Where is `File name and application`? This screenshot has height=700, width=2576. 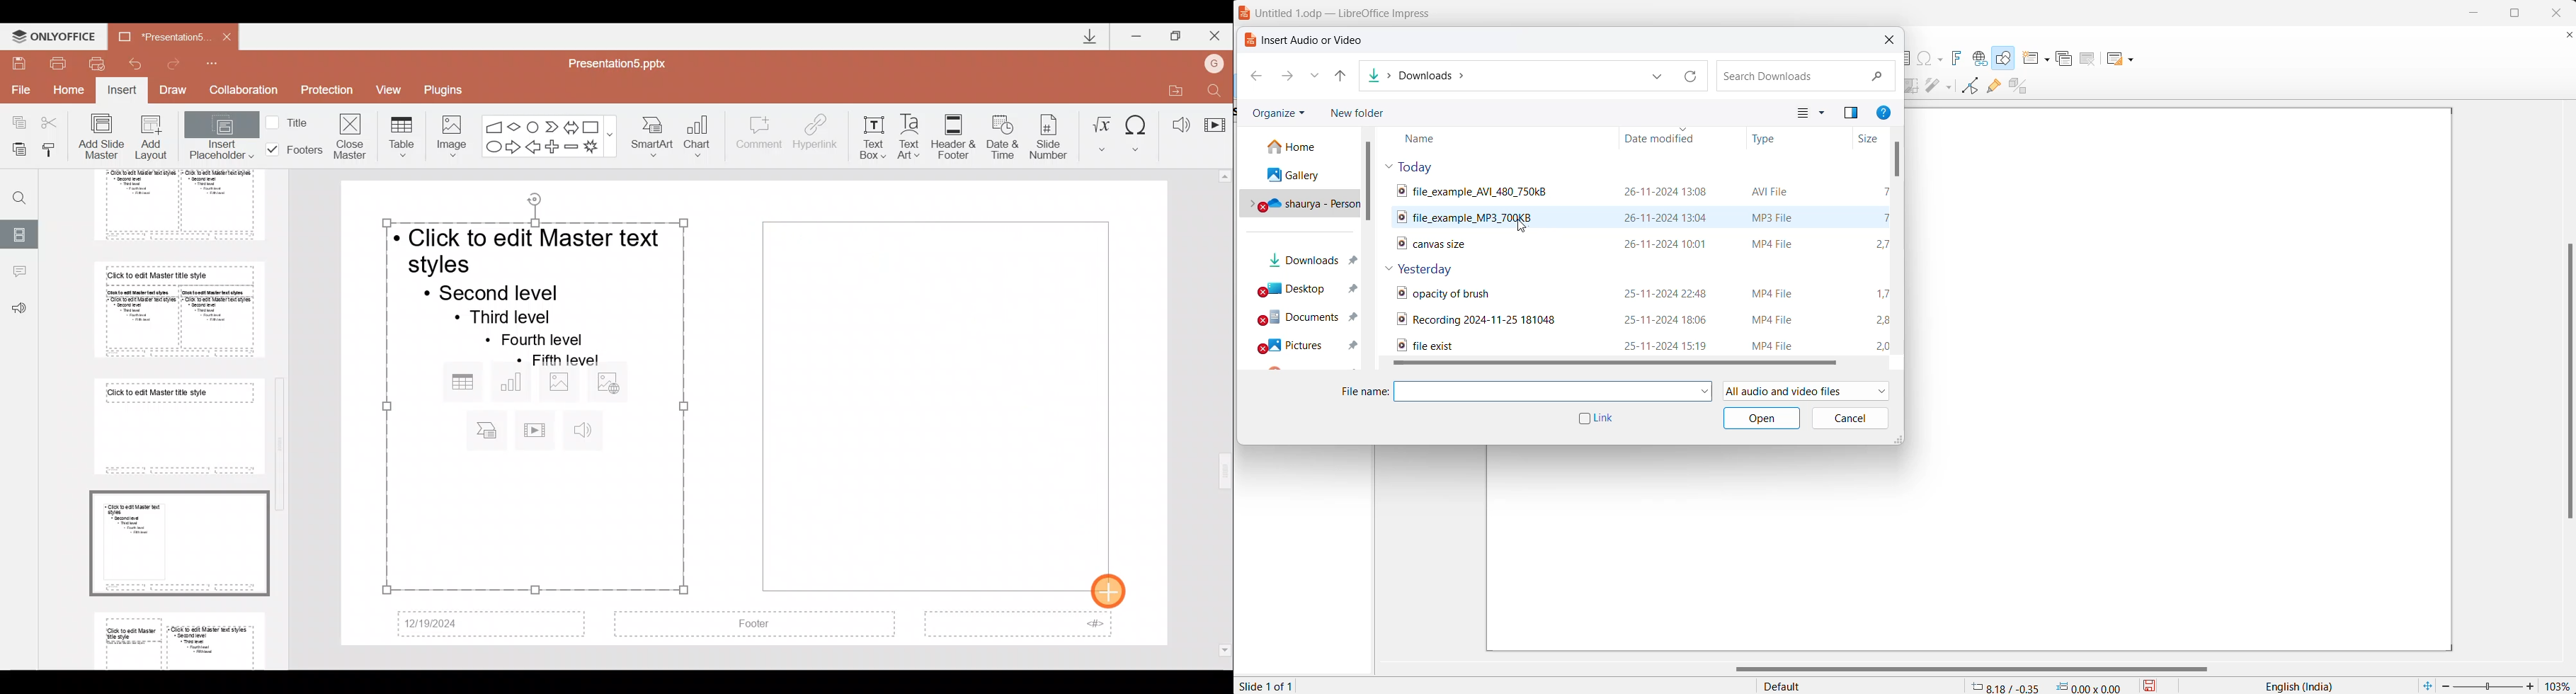 File name and application is located at coordinates (1357, 11).